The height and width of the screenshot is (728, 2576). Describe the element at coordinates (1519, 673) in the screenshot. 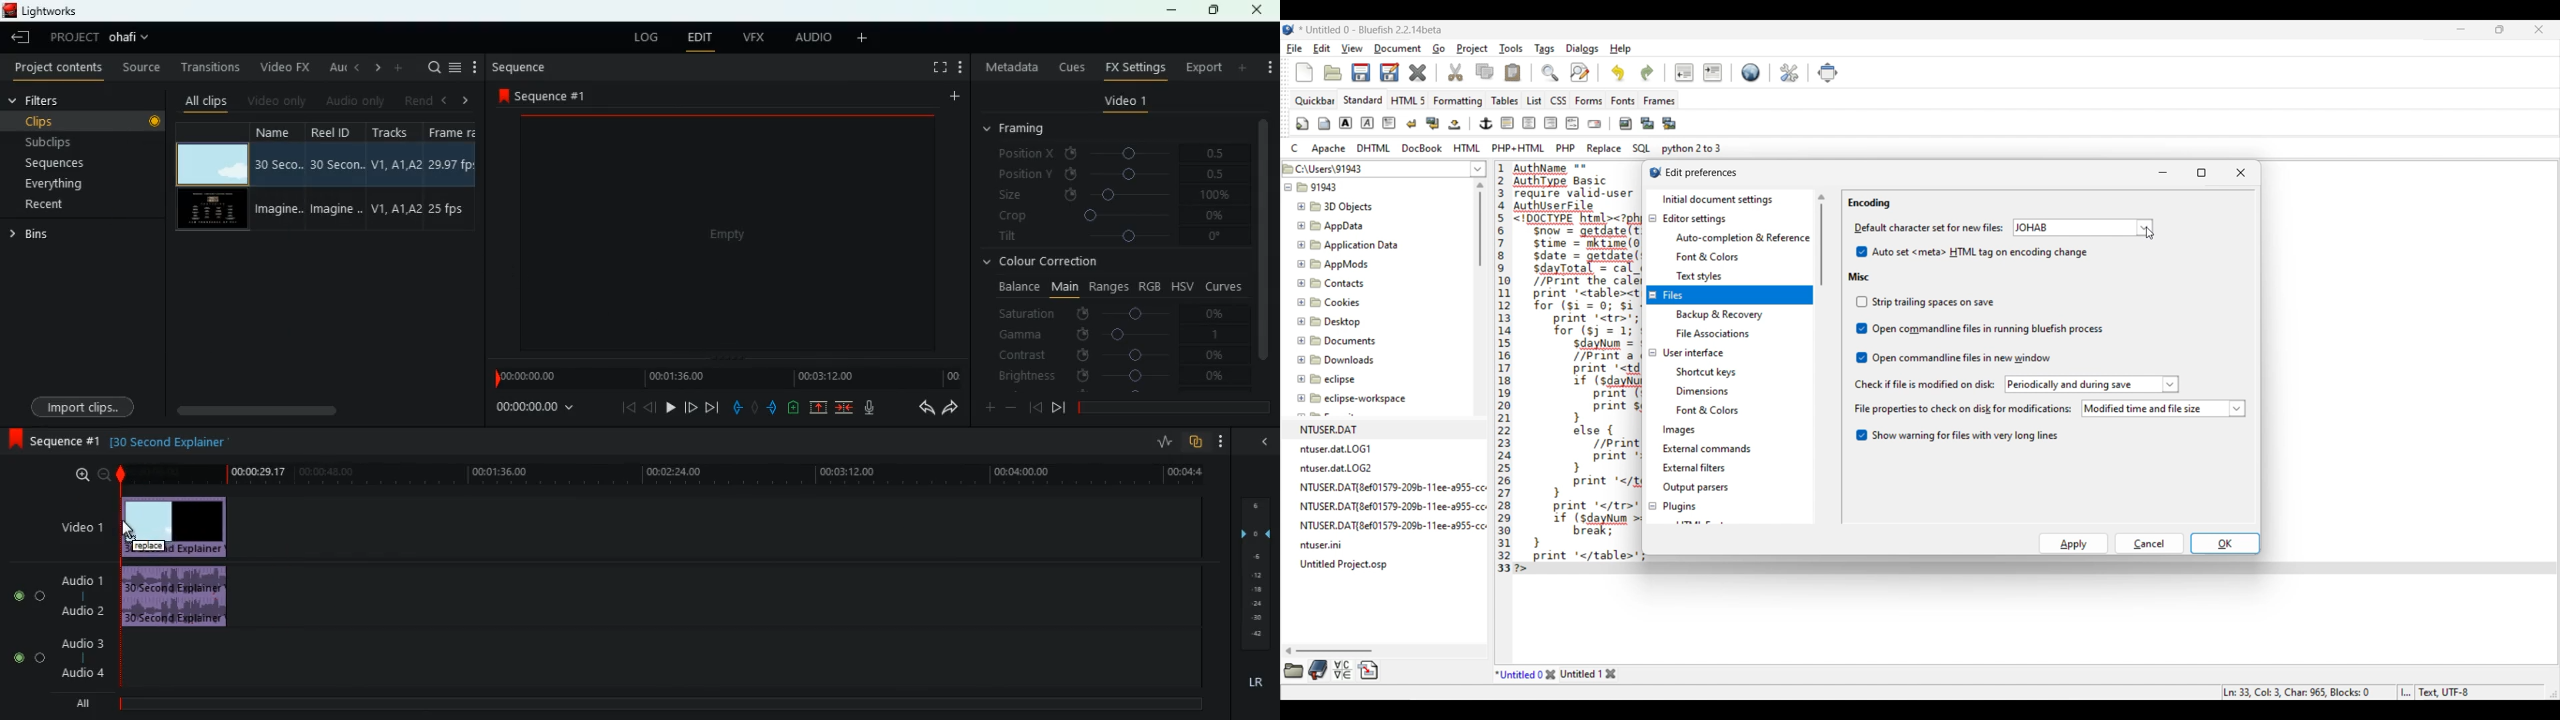

I see `Current tab highlighted` at that location.